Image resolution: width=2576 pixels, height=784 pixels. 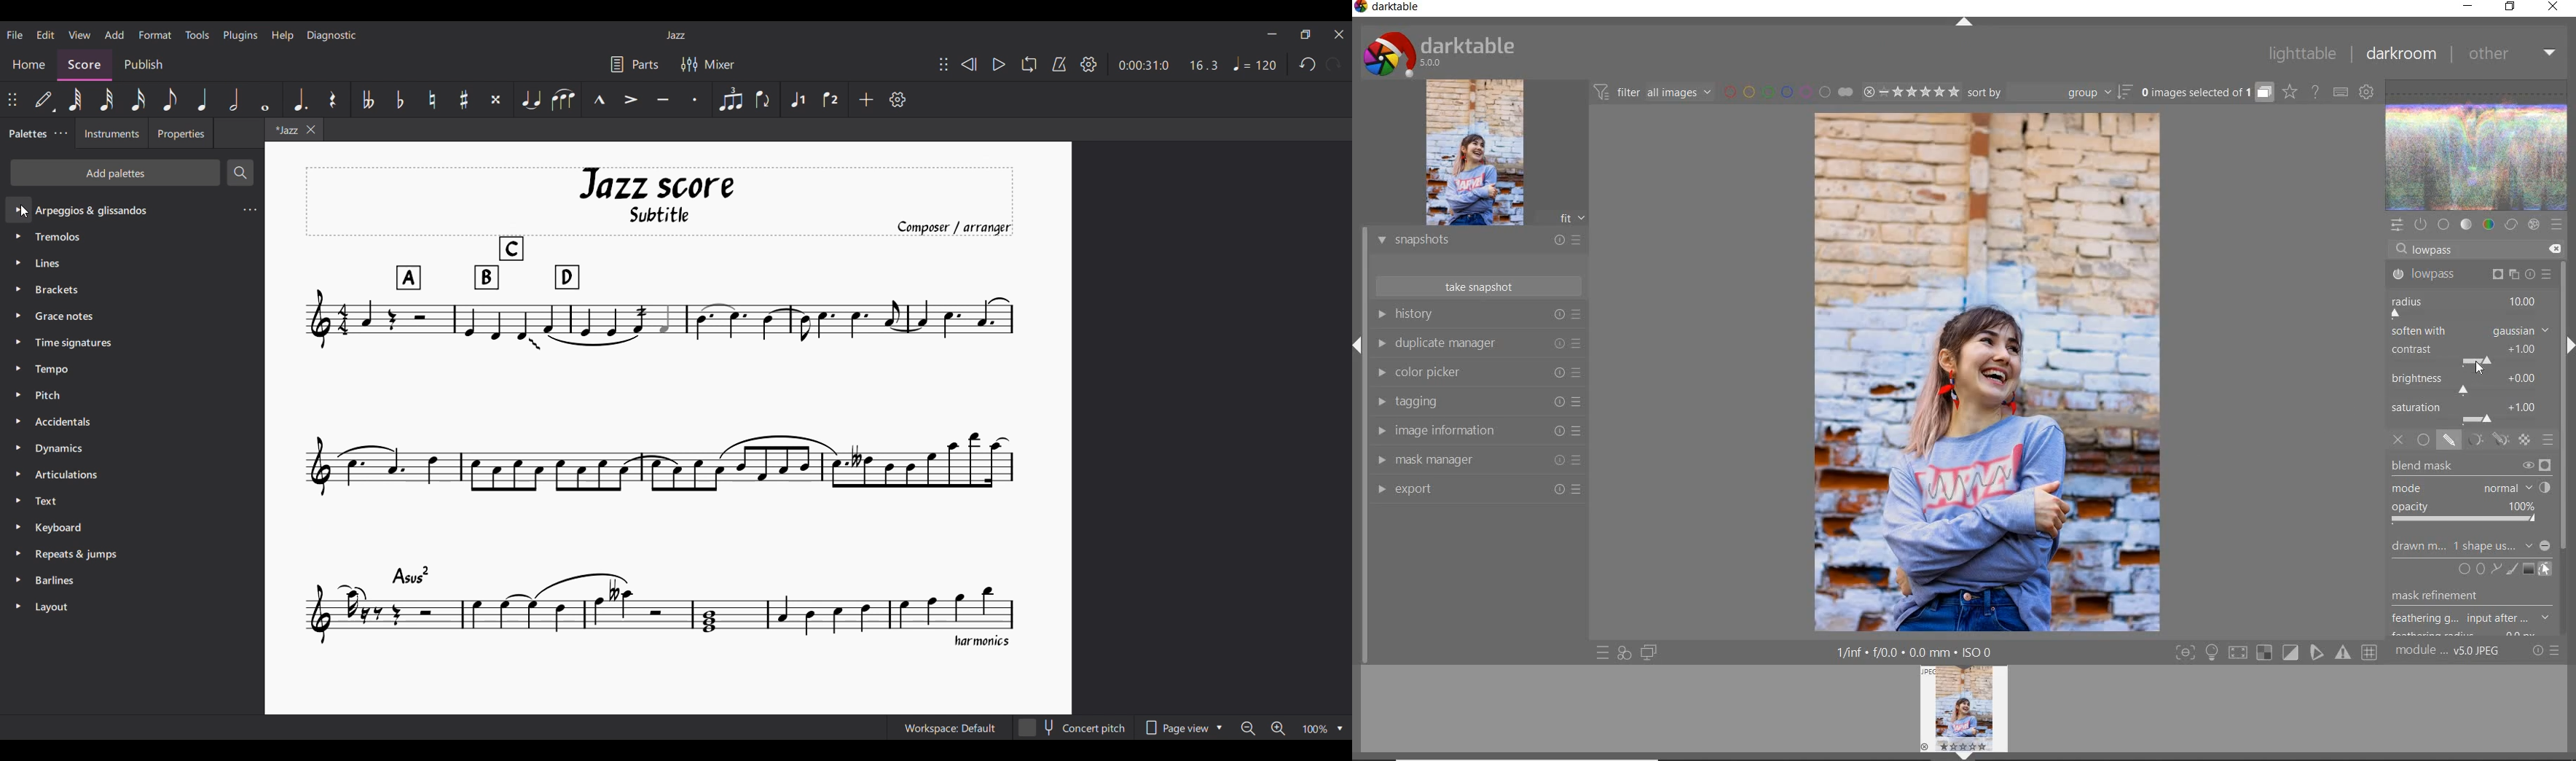 What do you see at coordinates (2473, 619) in the screenshot?
I see `feathering g...` at bounding box center [2473, 619].